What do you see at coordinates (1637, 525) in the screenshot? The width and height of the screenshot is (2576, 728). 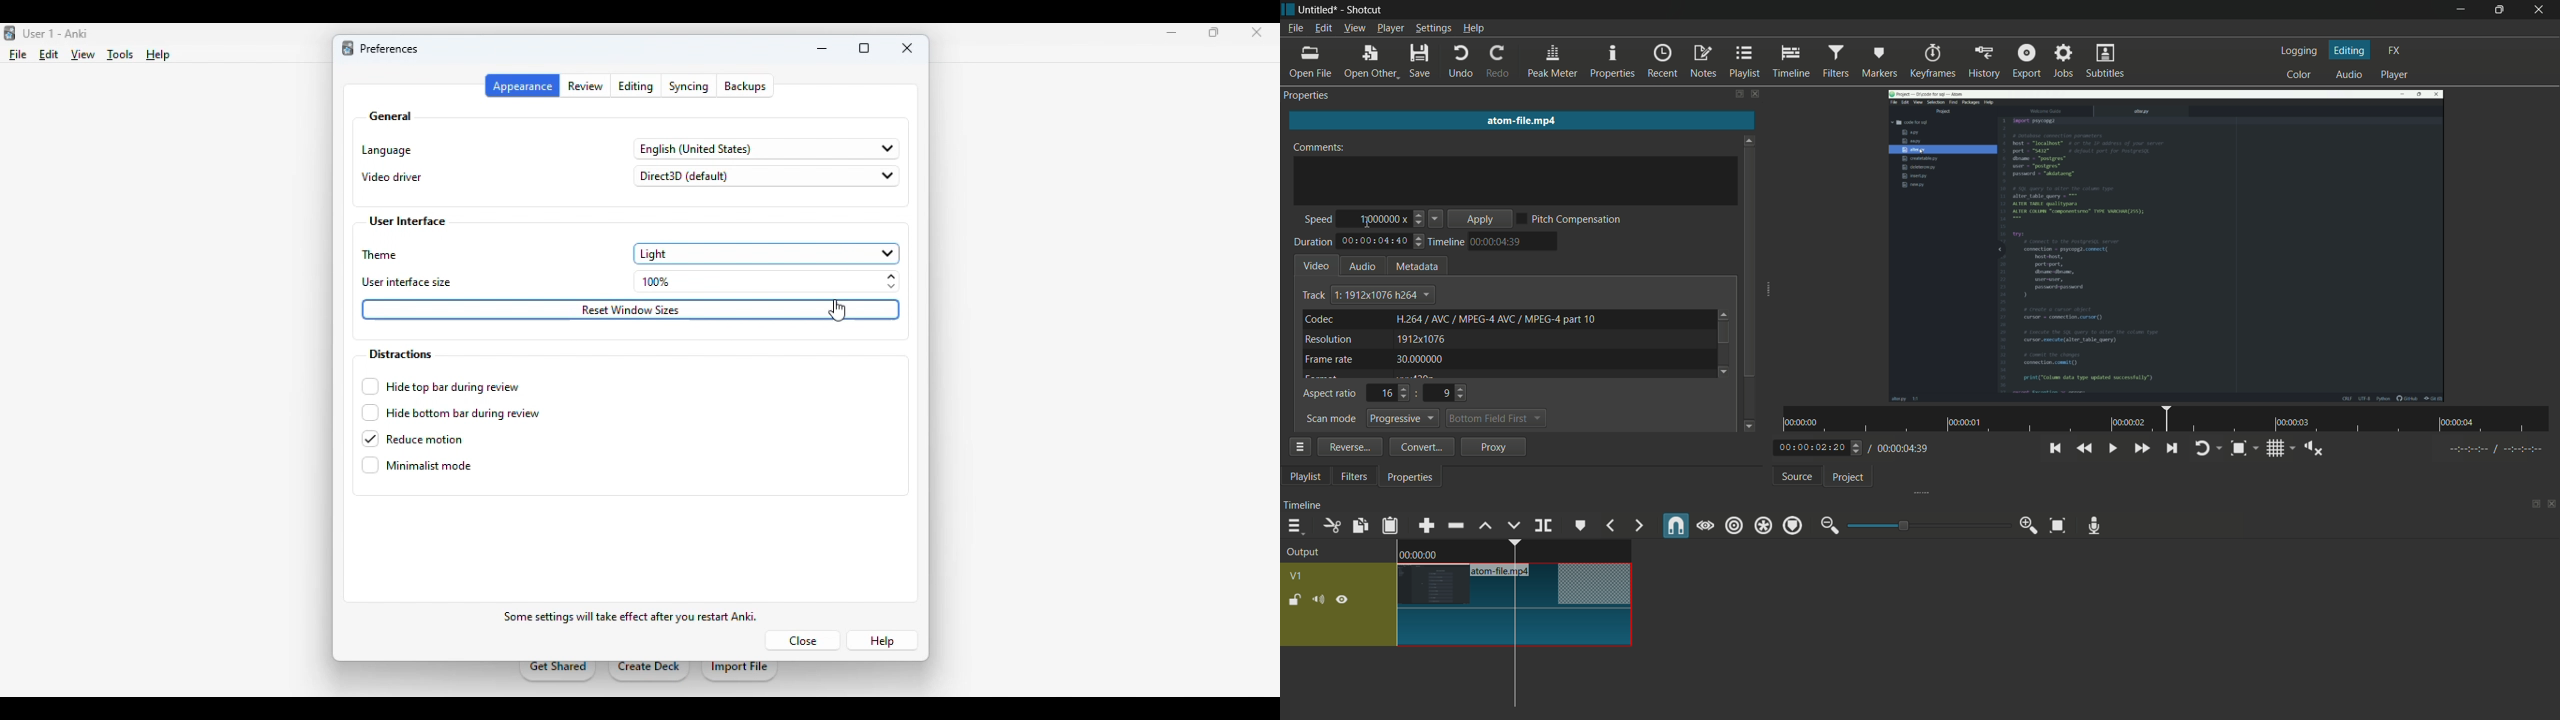 I see `next marker` at bounding box center [1637, 525].